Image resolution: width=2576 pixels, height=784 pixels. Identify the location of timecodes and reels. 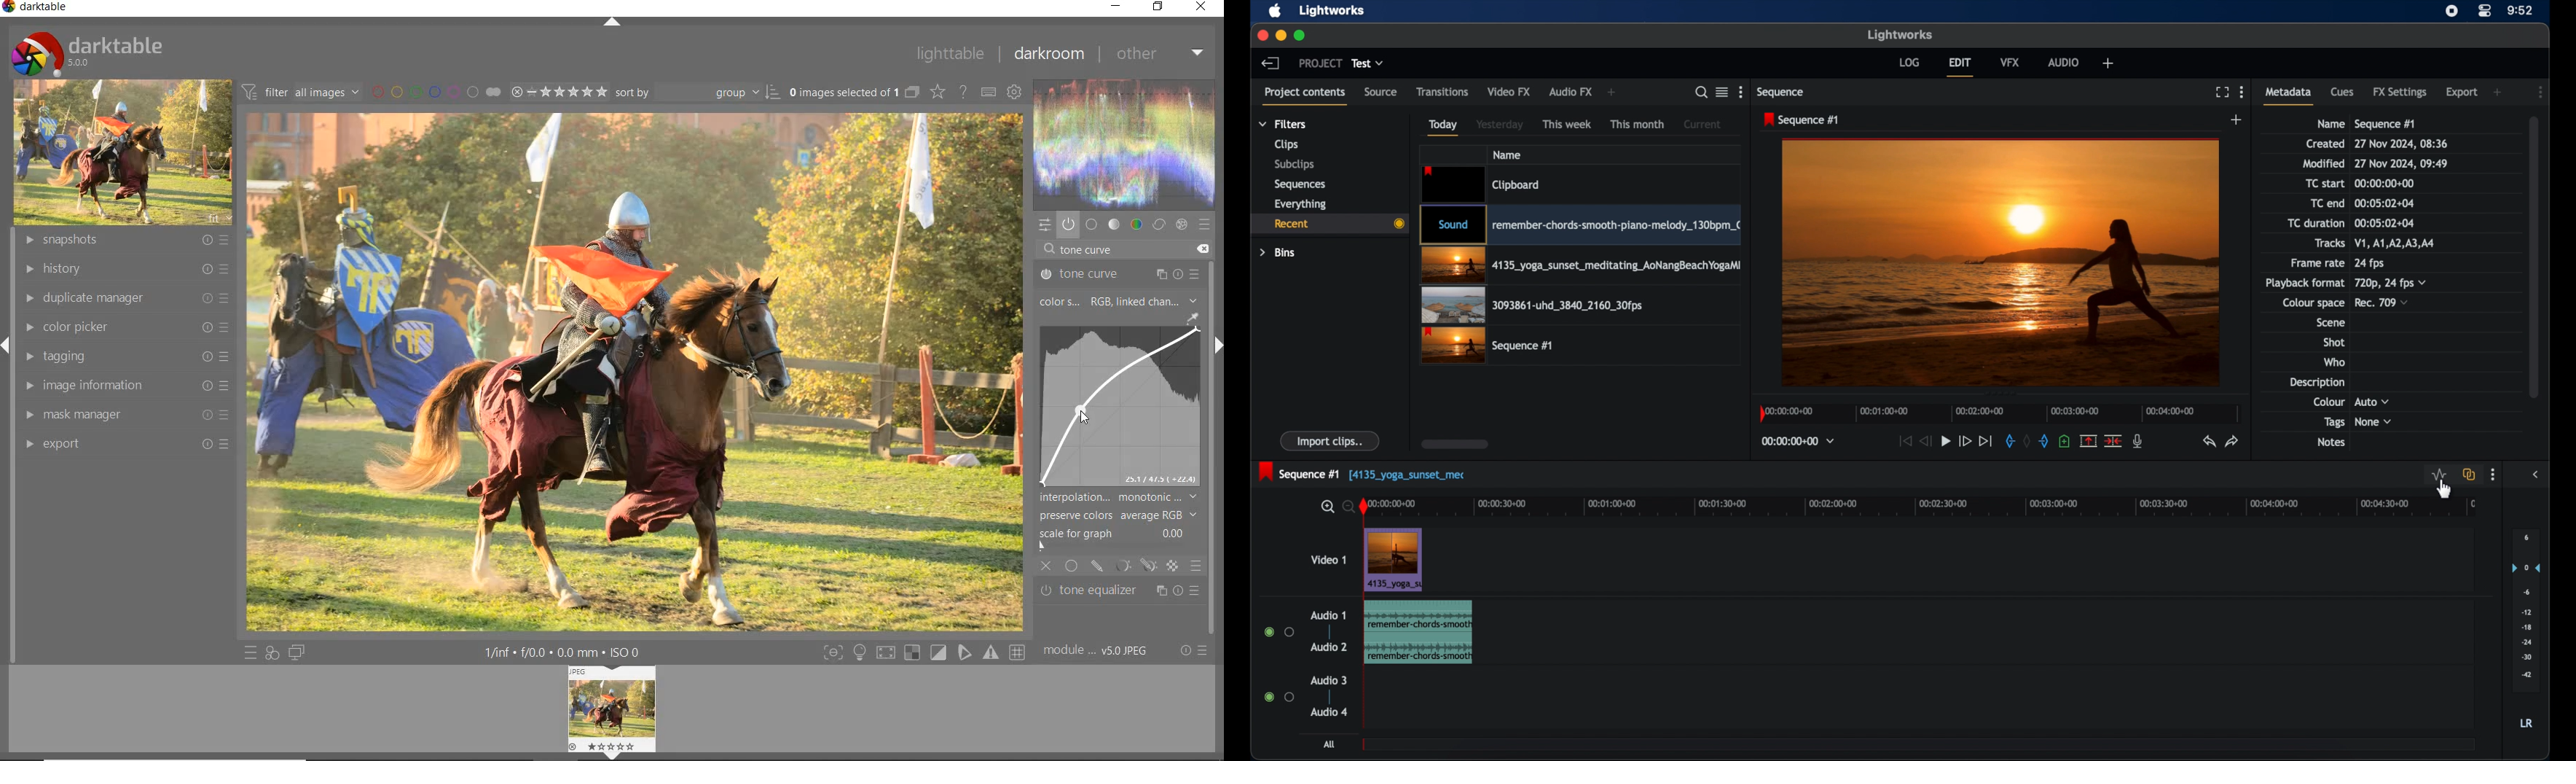
(1799, 441).